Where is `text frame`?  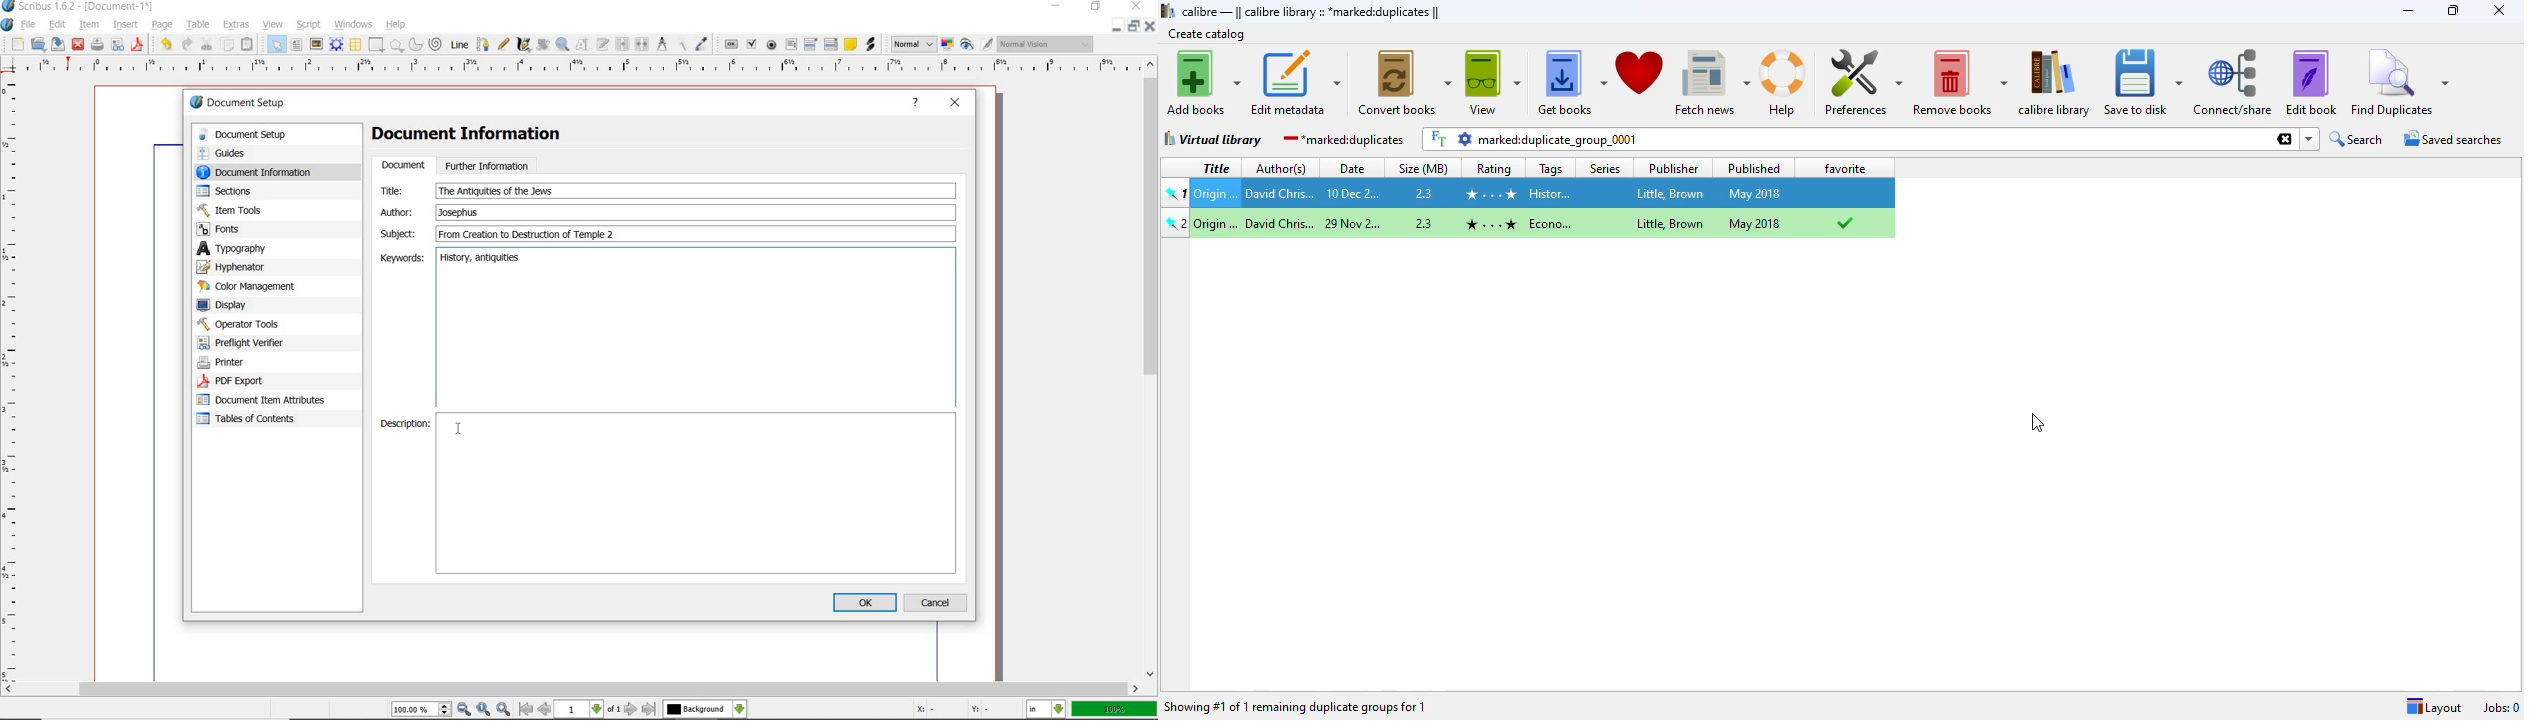
text frame is located at coordinates (297, 45).